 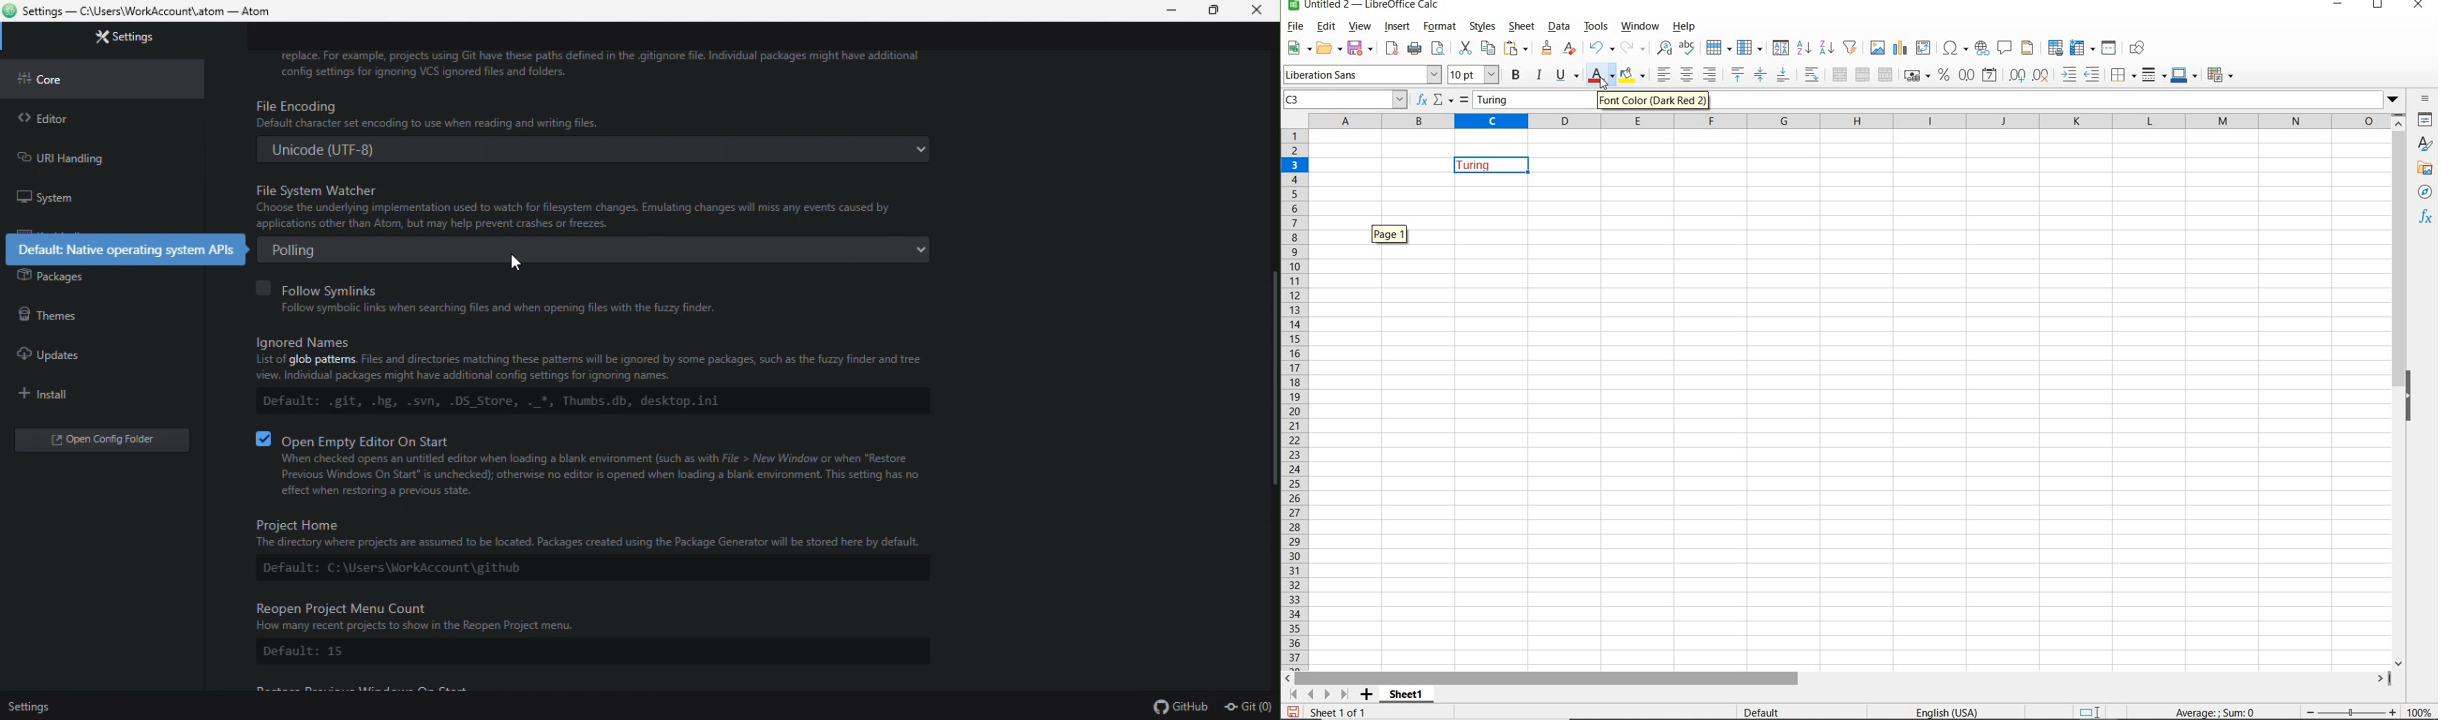 What do you see at coordinates (1360, 48) in the screenshot?
I see `SAVE` at bounding box center [1360, 48].